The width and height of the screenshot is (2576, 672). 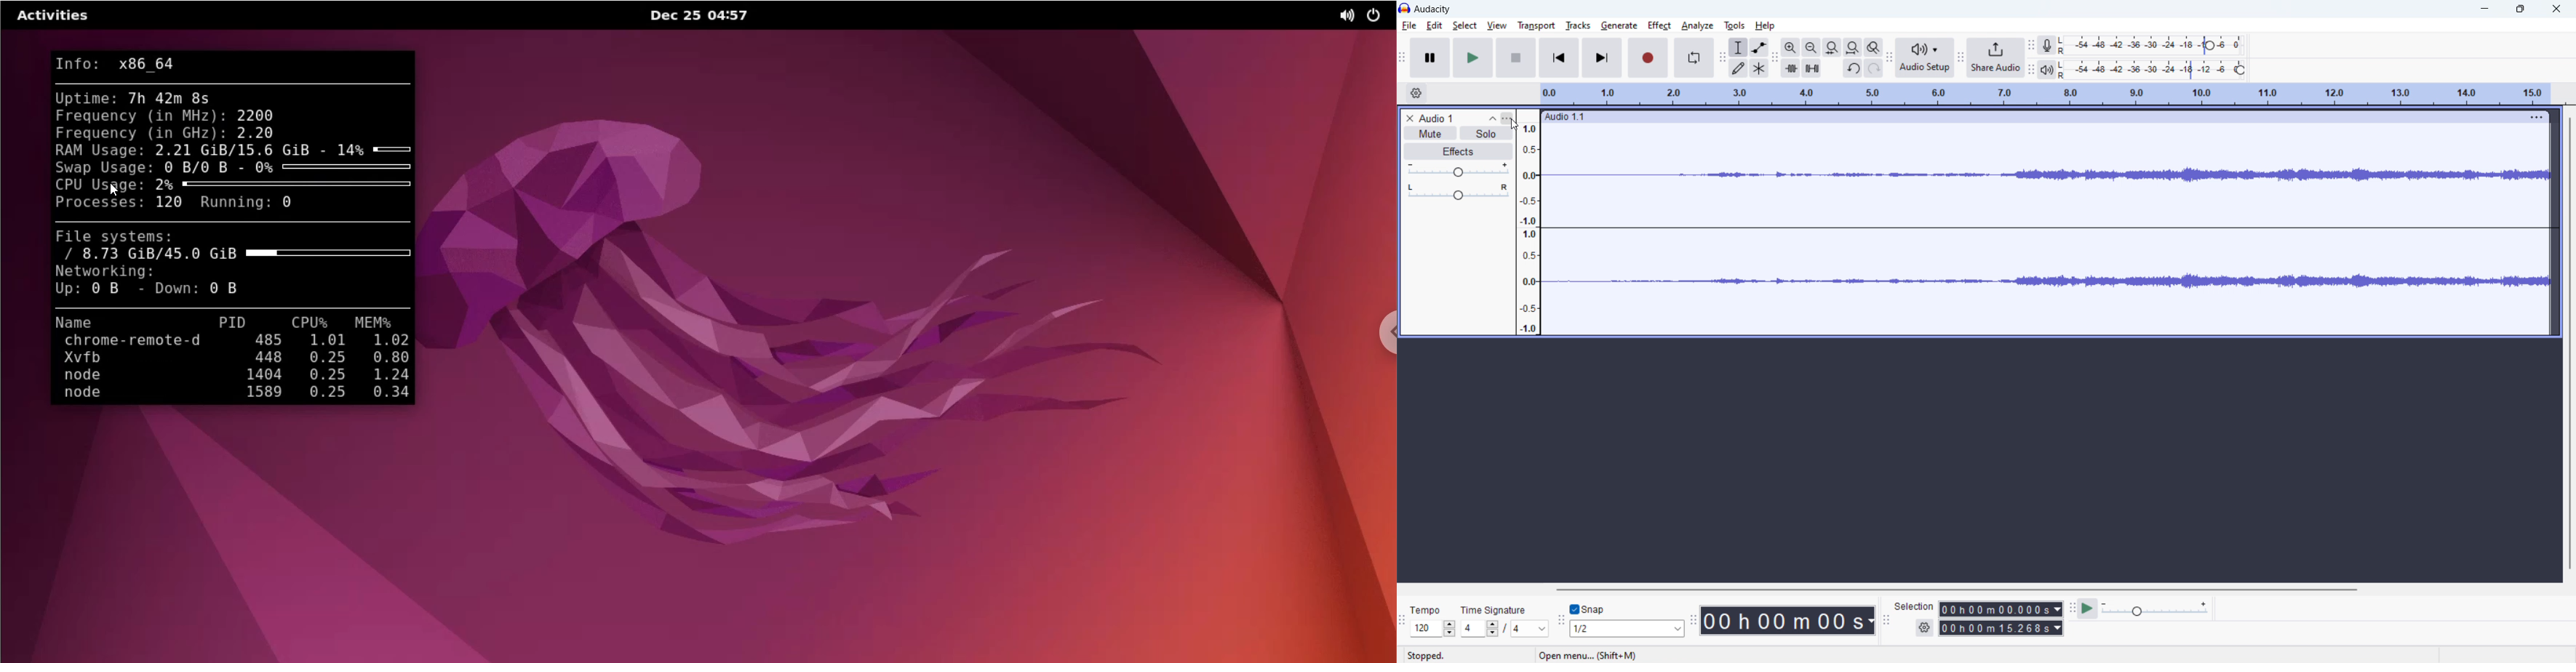 I want to click on recording meter, so click(x=2047, y=45).